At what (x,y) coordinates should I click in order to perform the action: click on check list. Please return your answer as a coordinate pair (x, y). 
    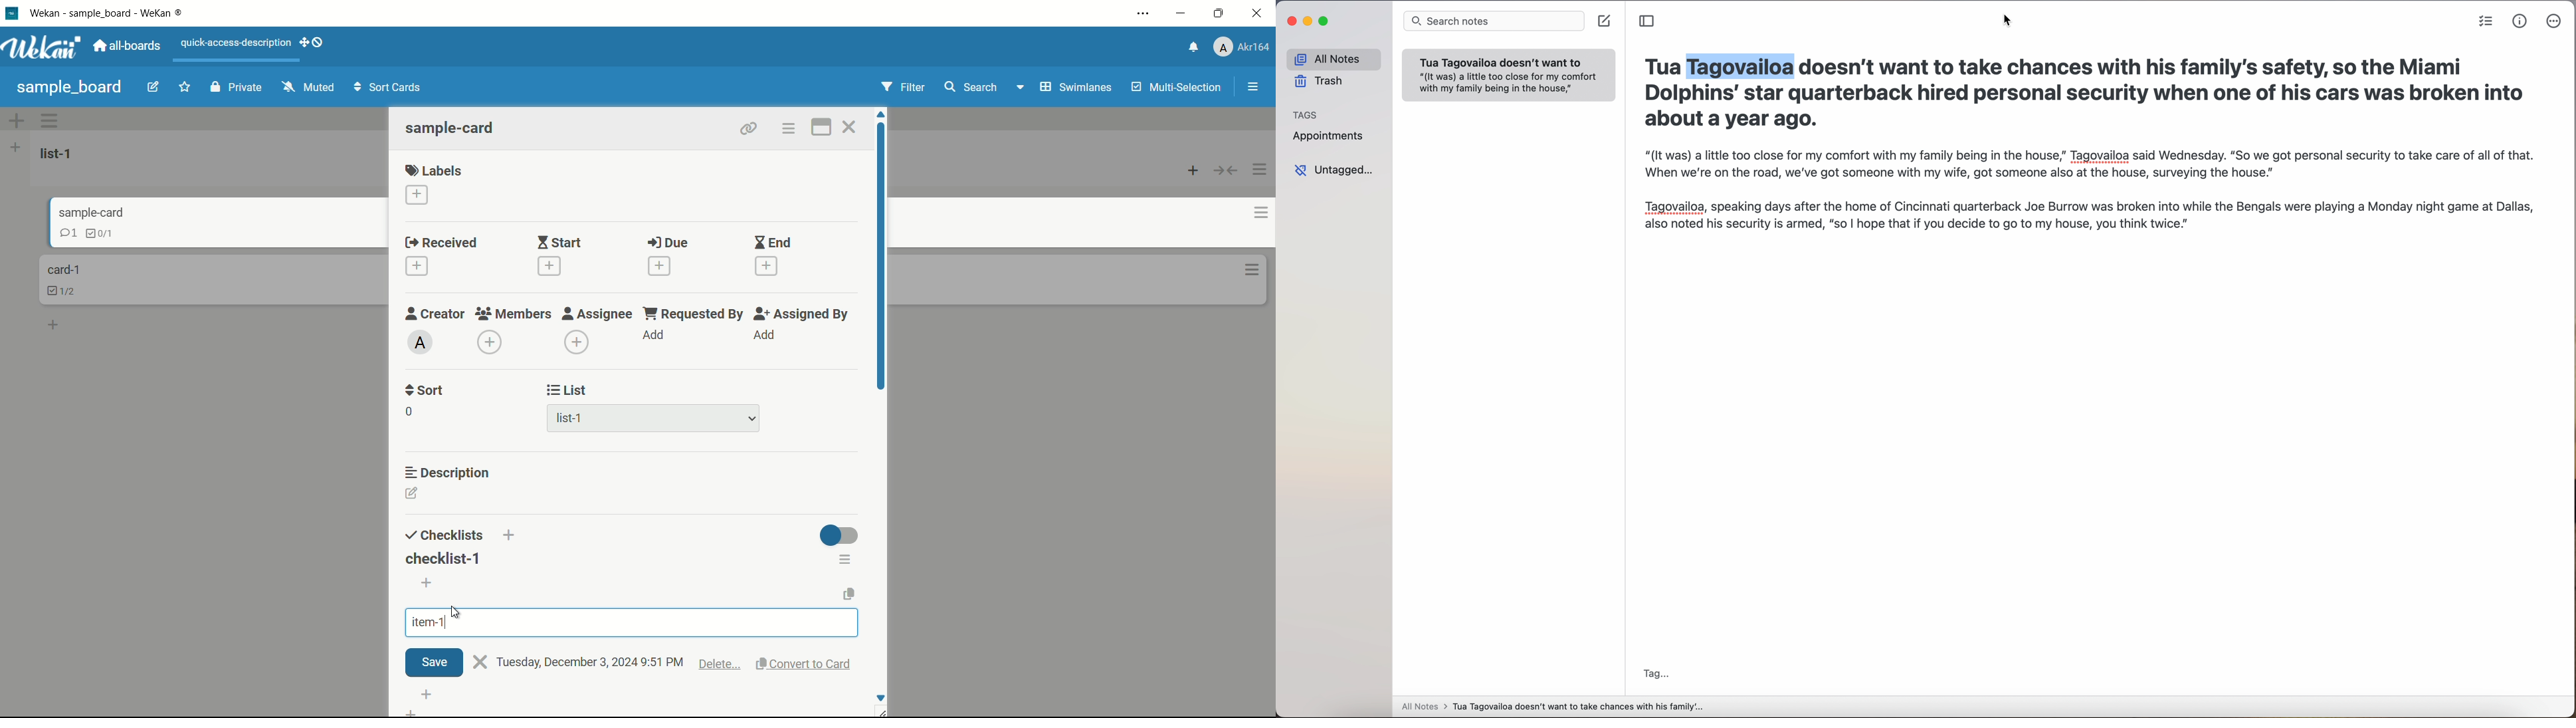
    Looking at the image, I should click on (2485, 21).